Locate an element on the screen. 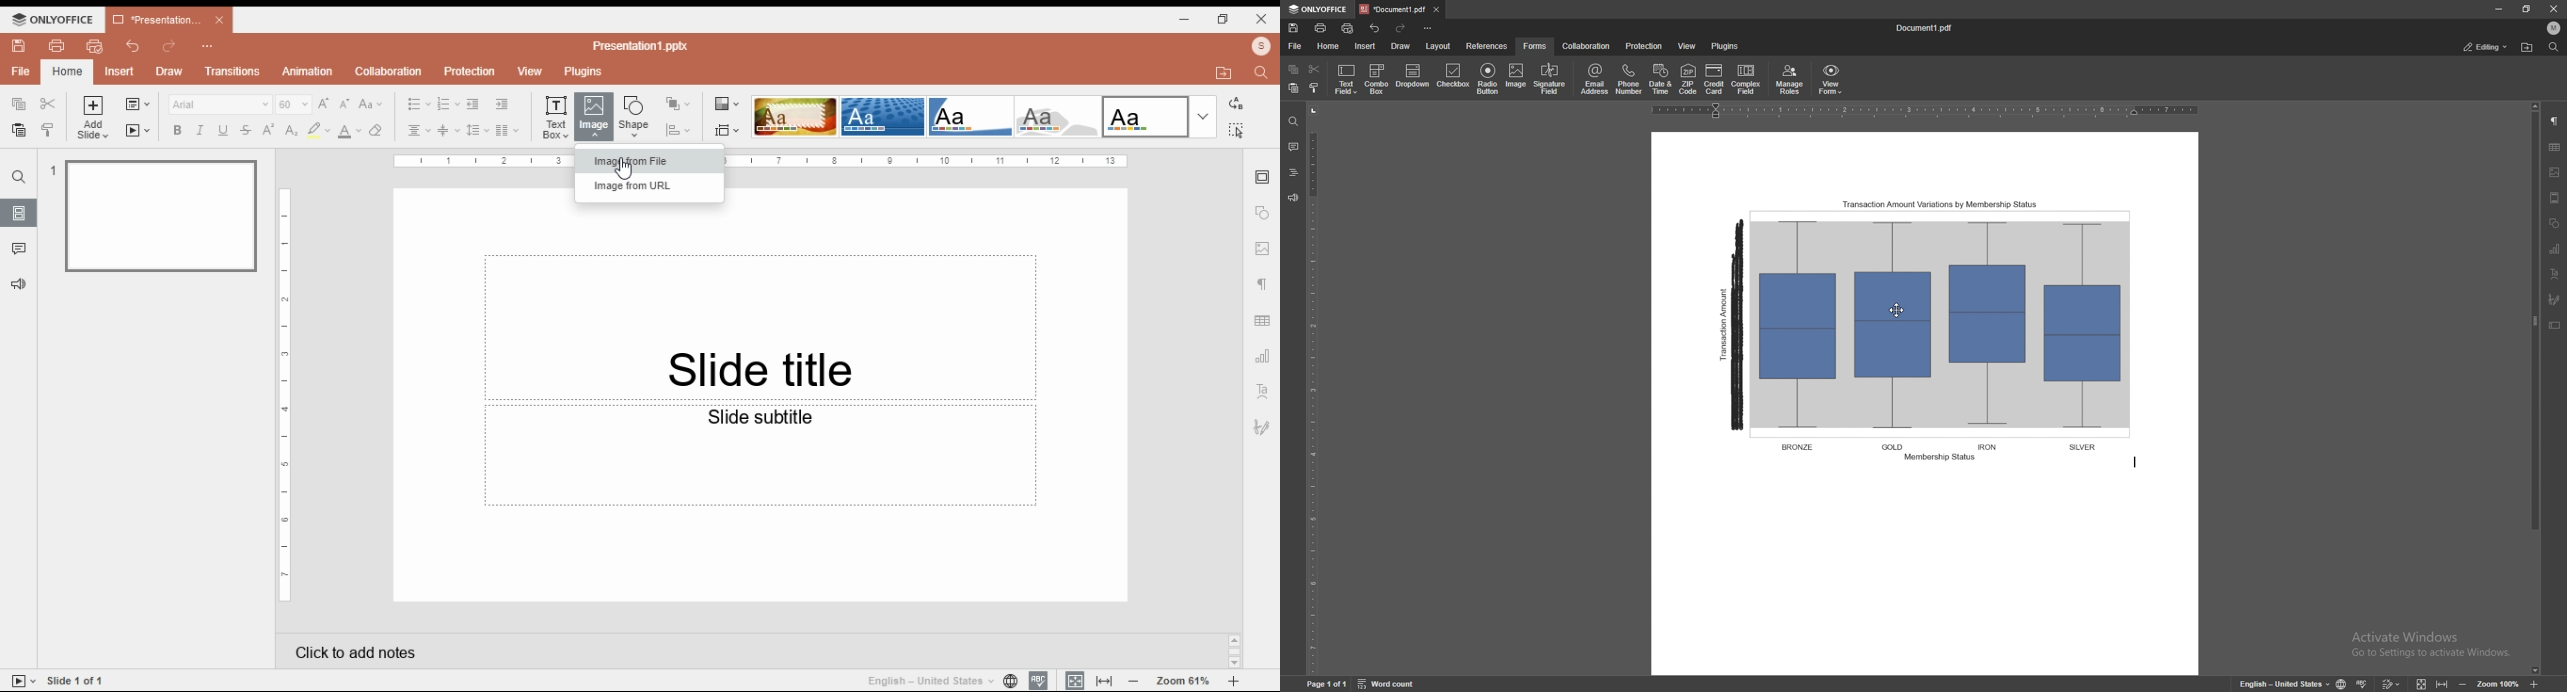 The image size is (2576, 700). home is located at coordinates (68, 72).